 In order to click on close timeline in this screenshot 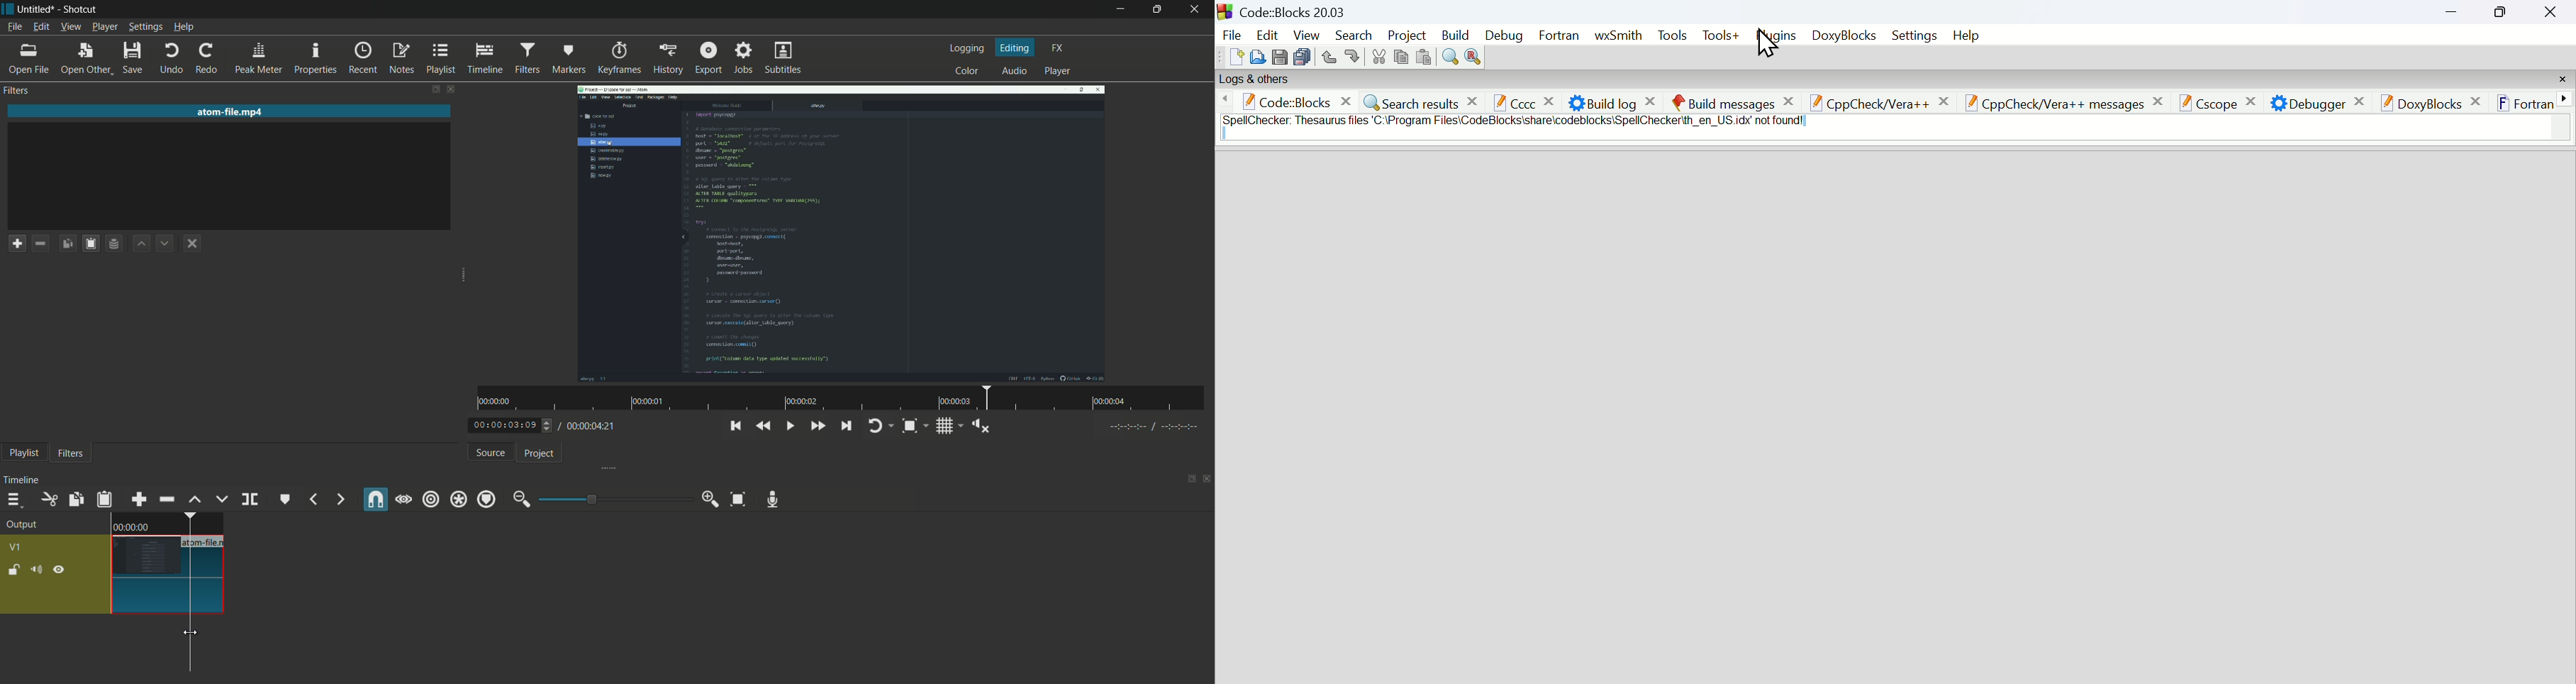, I will do `click(1208, 479)`.